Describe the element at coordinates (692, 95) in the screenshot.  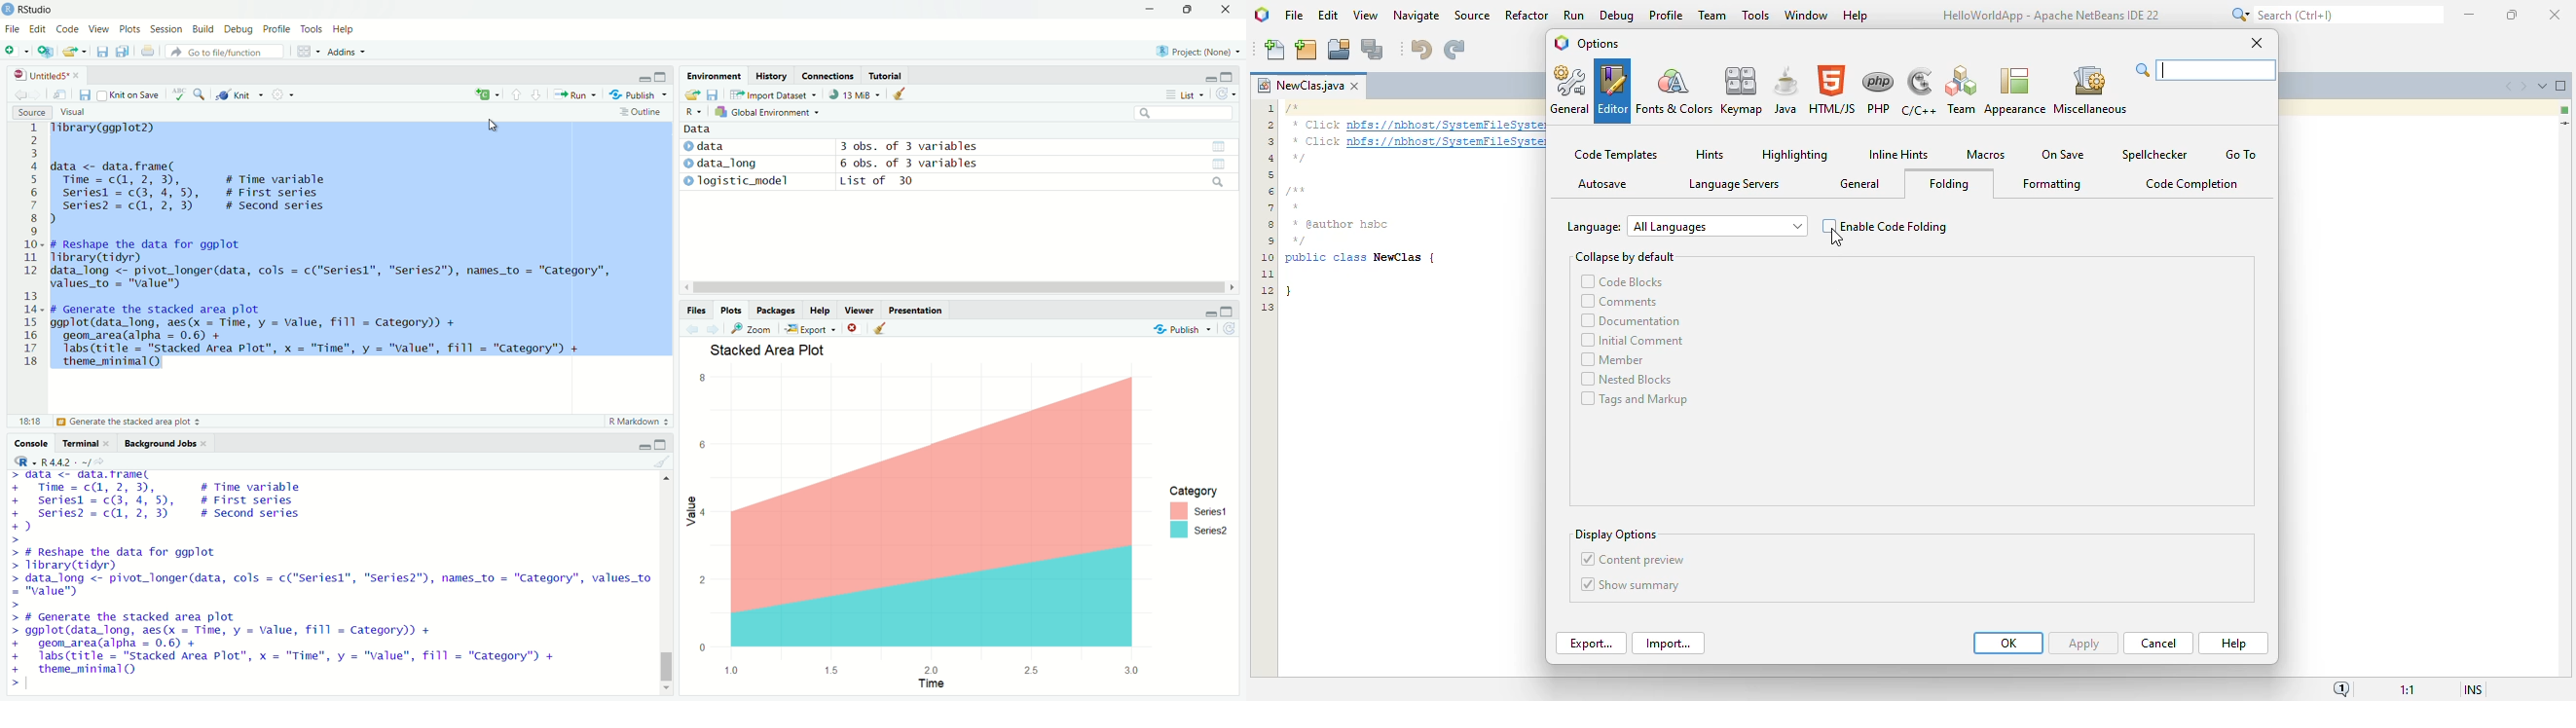
I see `save` at that location.